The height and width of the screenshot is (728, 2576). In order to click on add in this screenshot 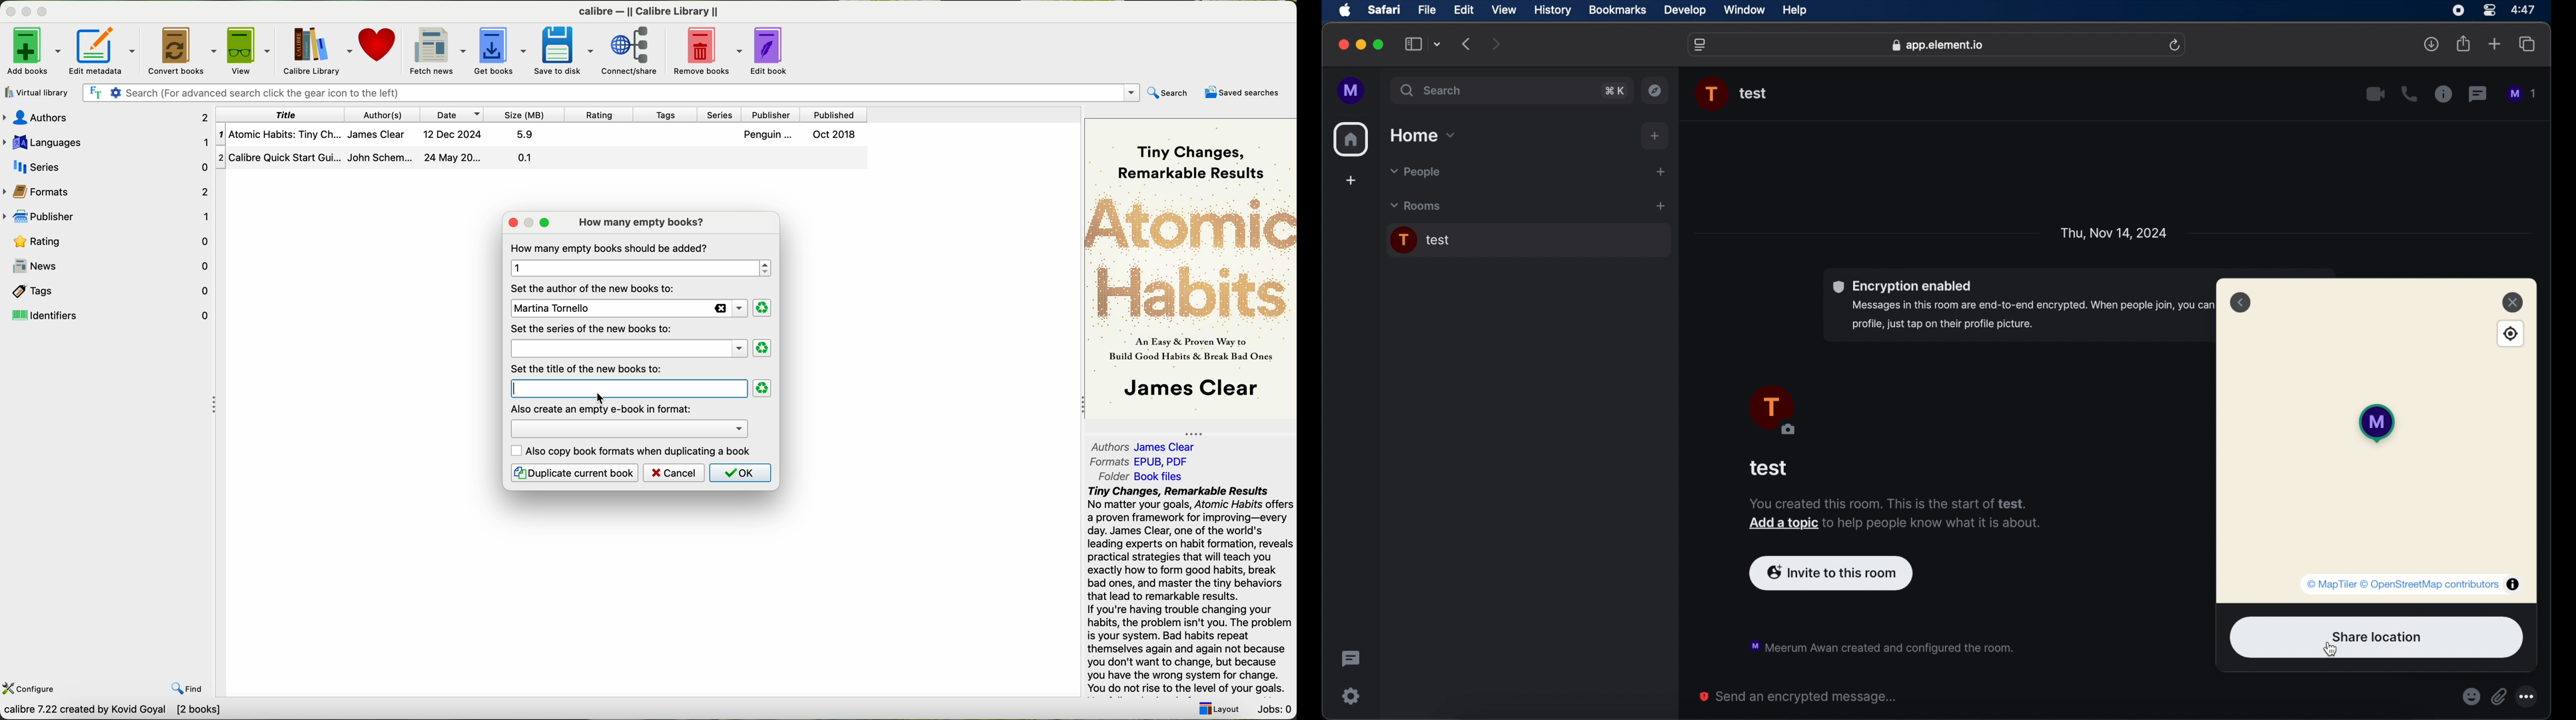, I will do `click(1350, 182)`.